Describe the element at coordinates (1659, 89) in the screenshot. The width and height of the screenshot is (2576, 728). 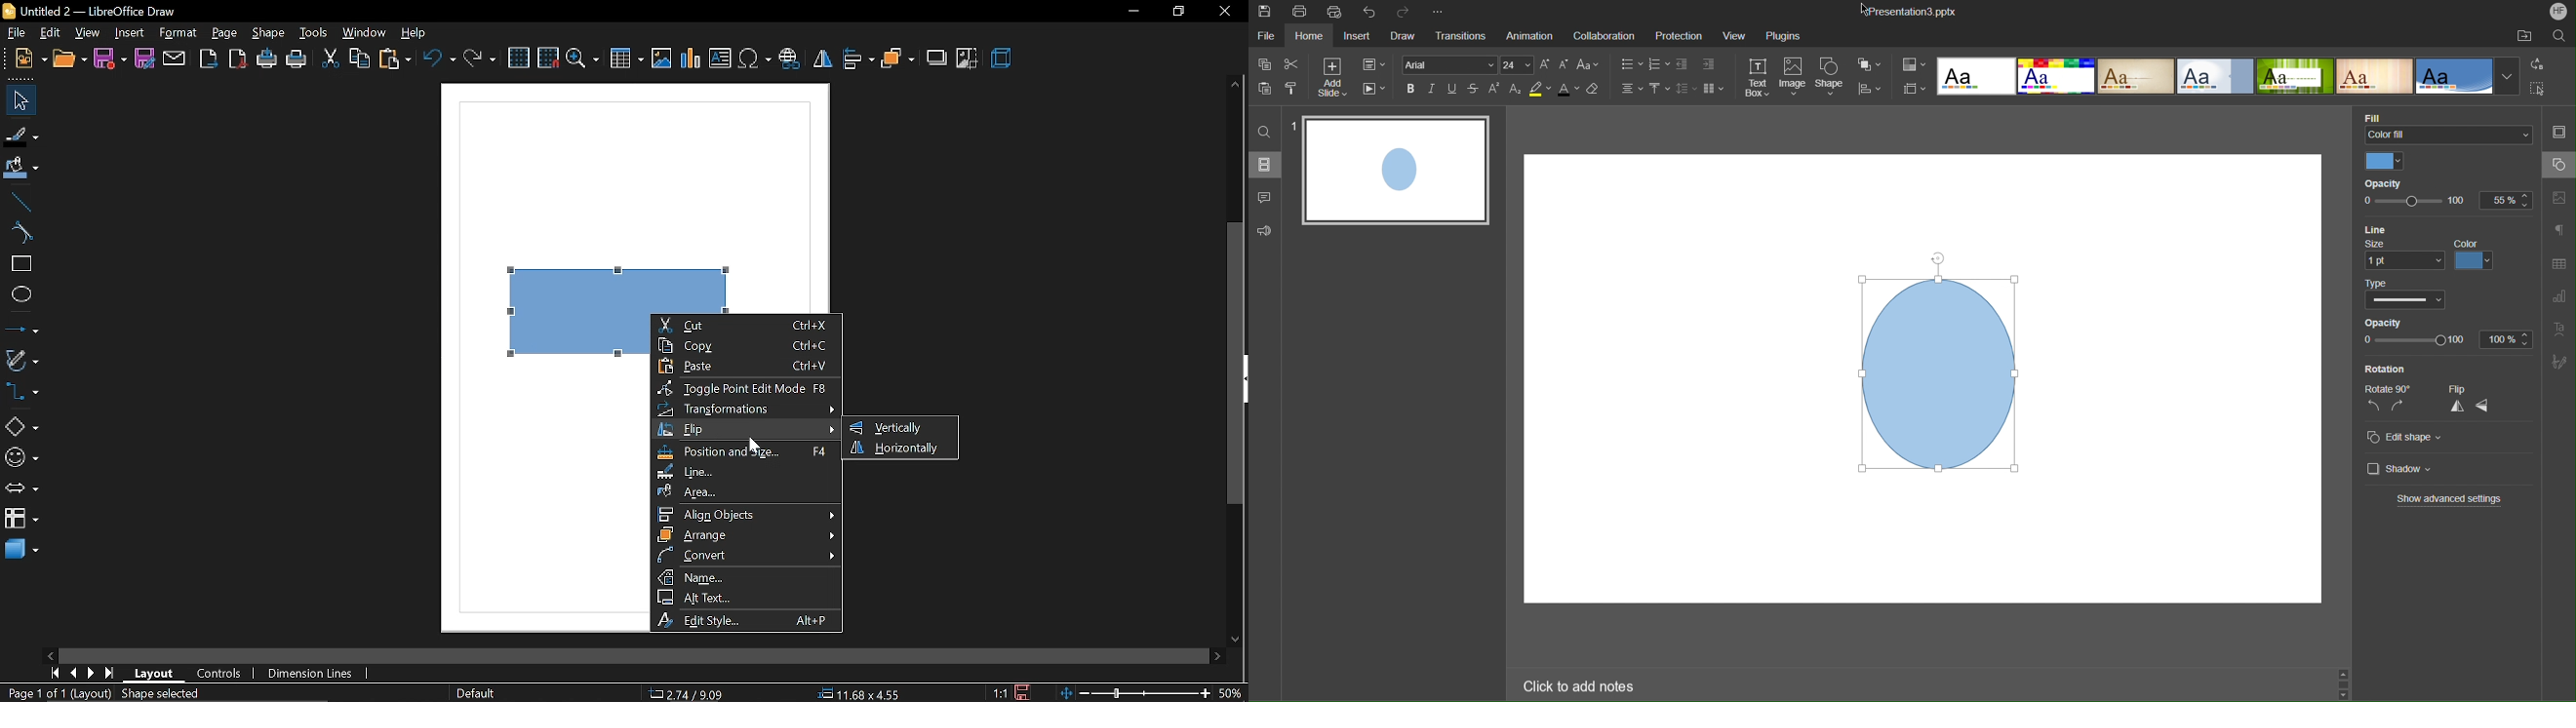
I see `Vertical Align` at that location.